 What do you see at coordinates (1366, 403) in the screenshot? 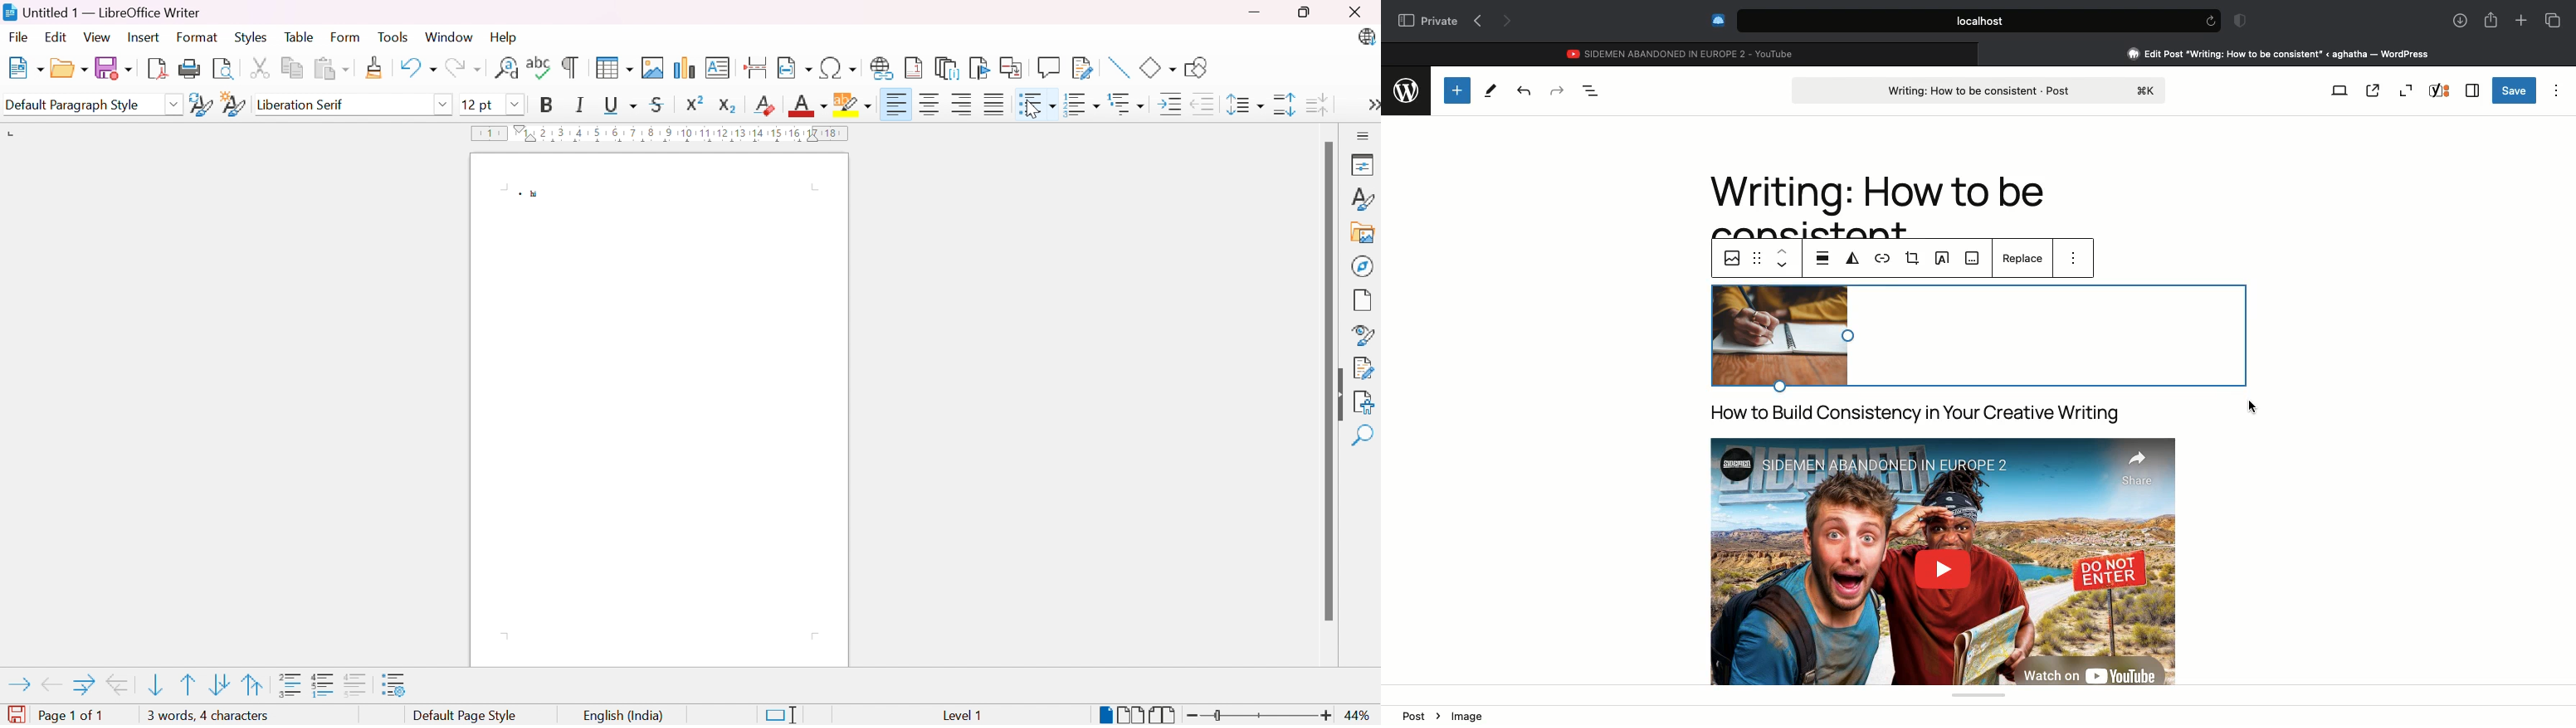
I see `Accessibility check` at bounding box center [1366, 403].